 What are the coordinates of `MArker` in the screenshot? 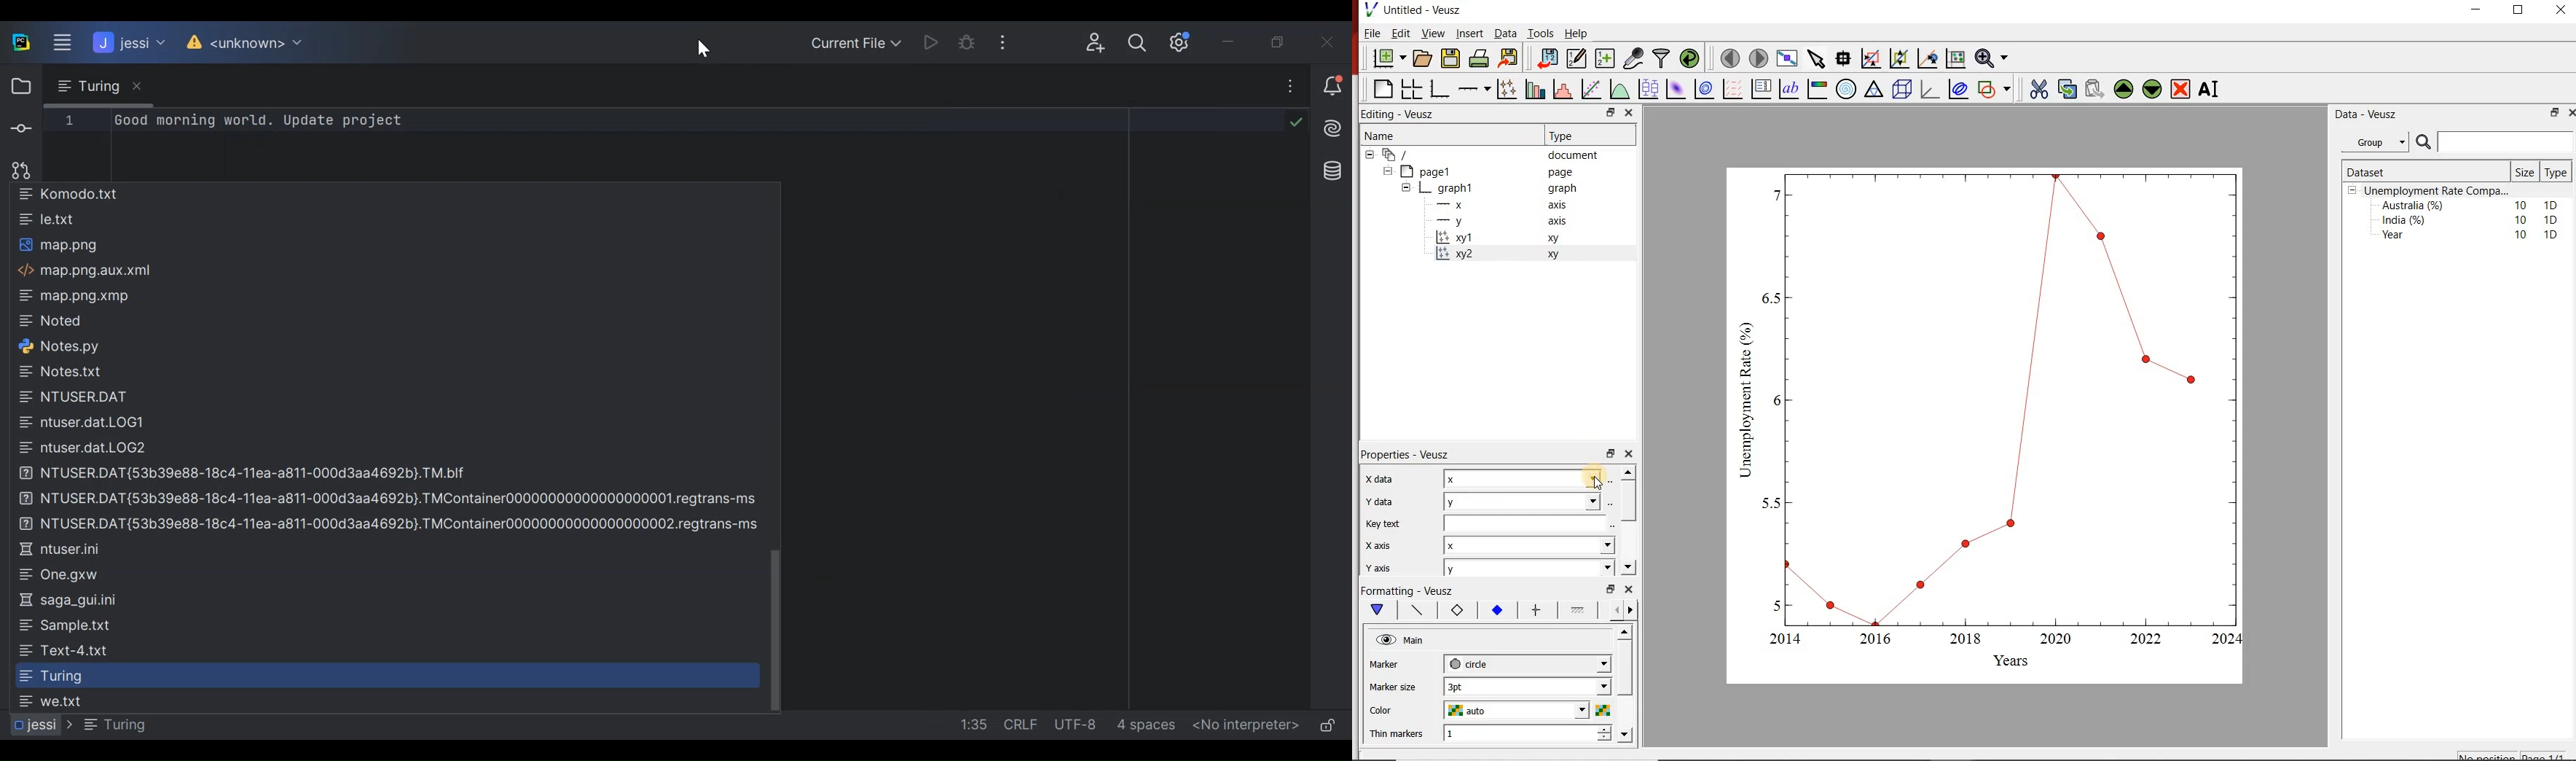 It's located at (1394, 666).